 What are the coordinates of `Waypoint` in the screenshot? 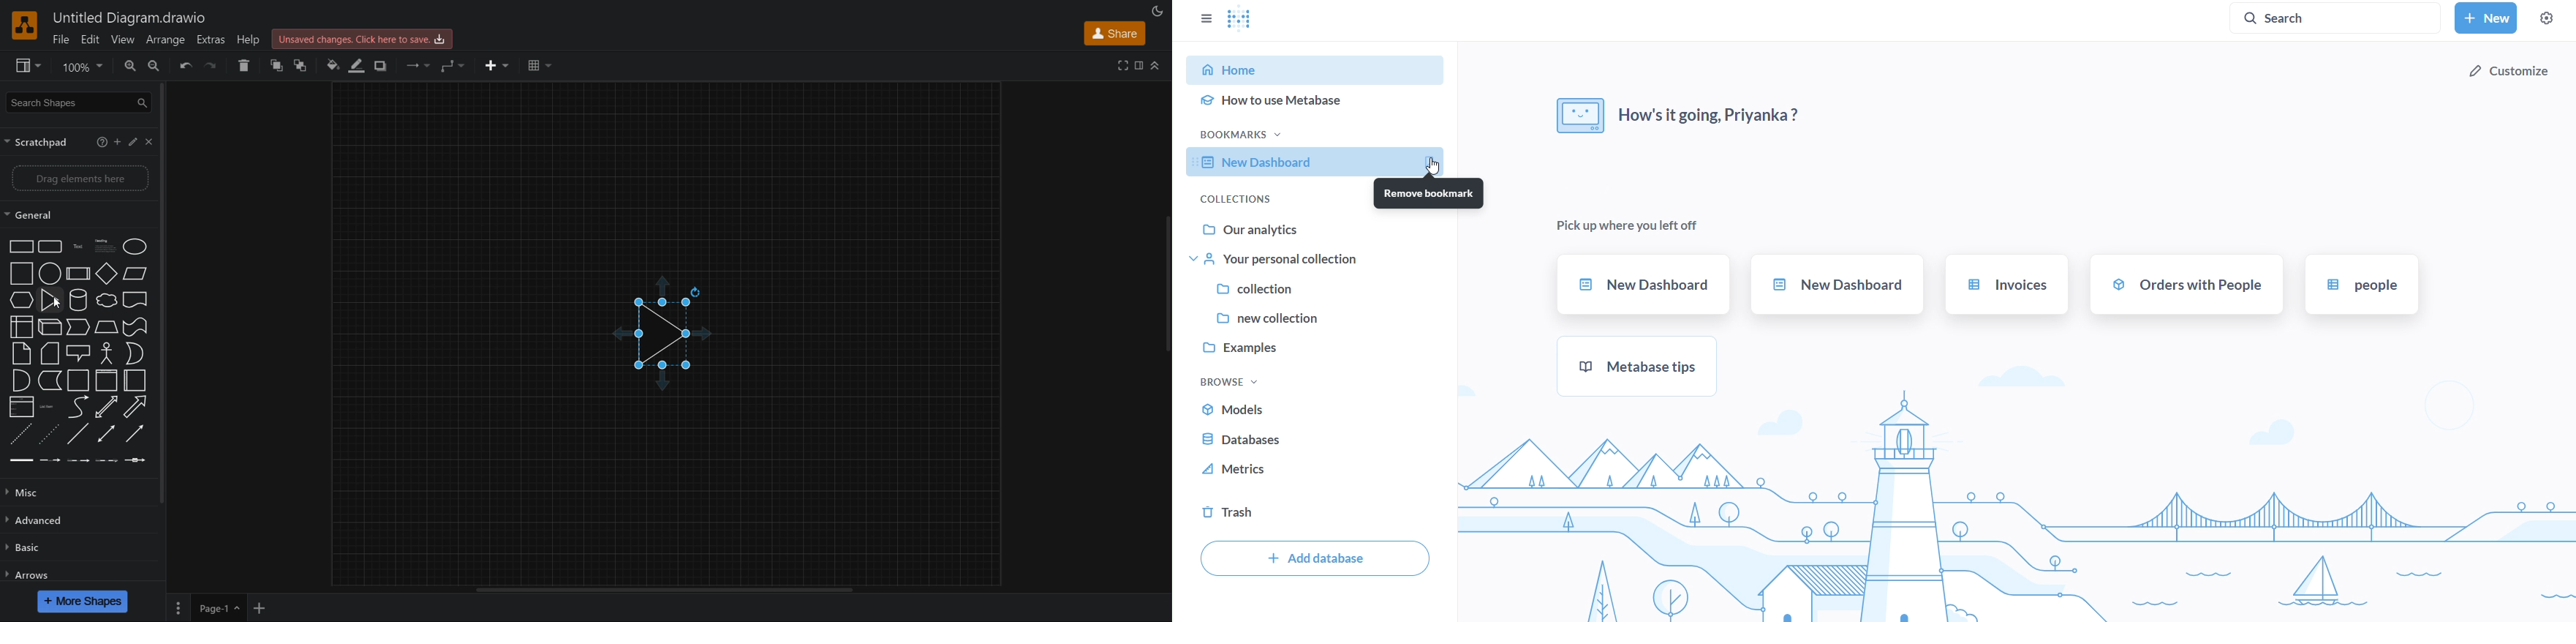 It's located at (454, 67).